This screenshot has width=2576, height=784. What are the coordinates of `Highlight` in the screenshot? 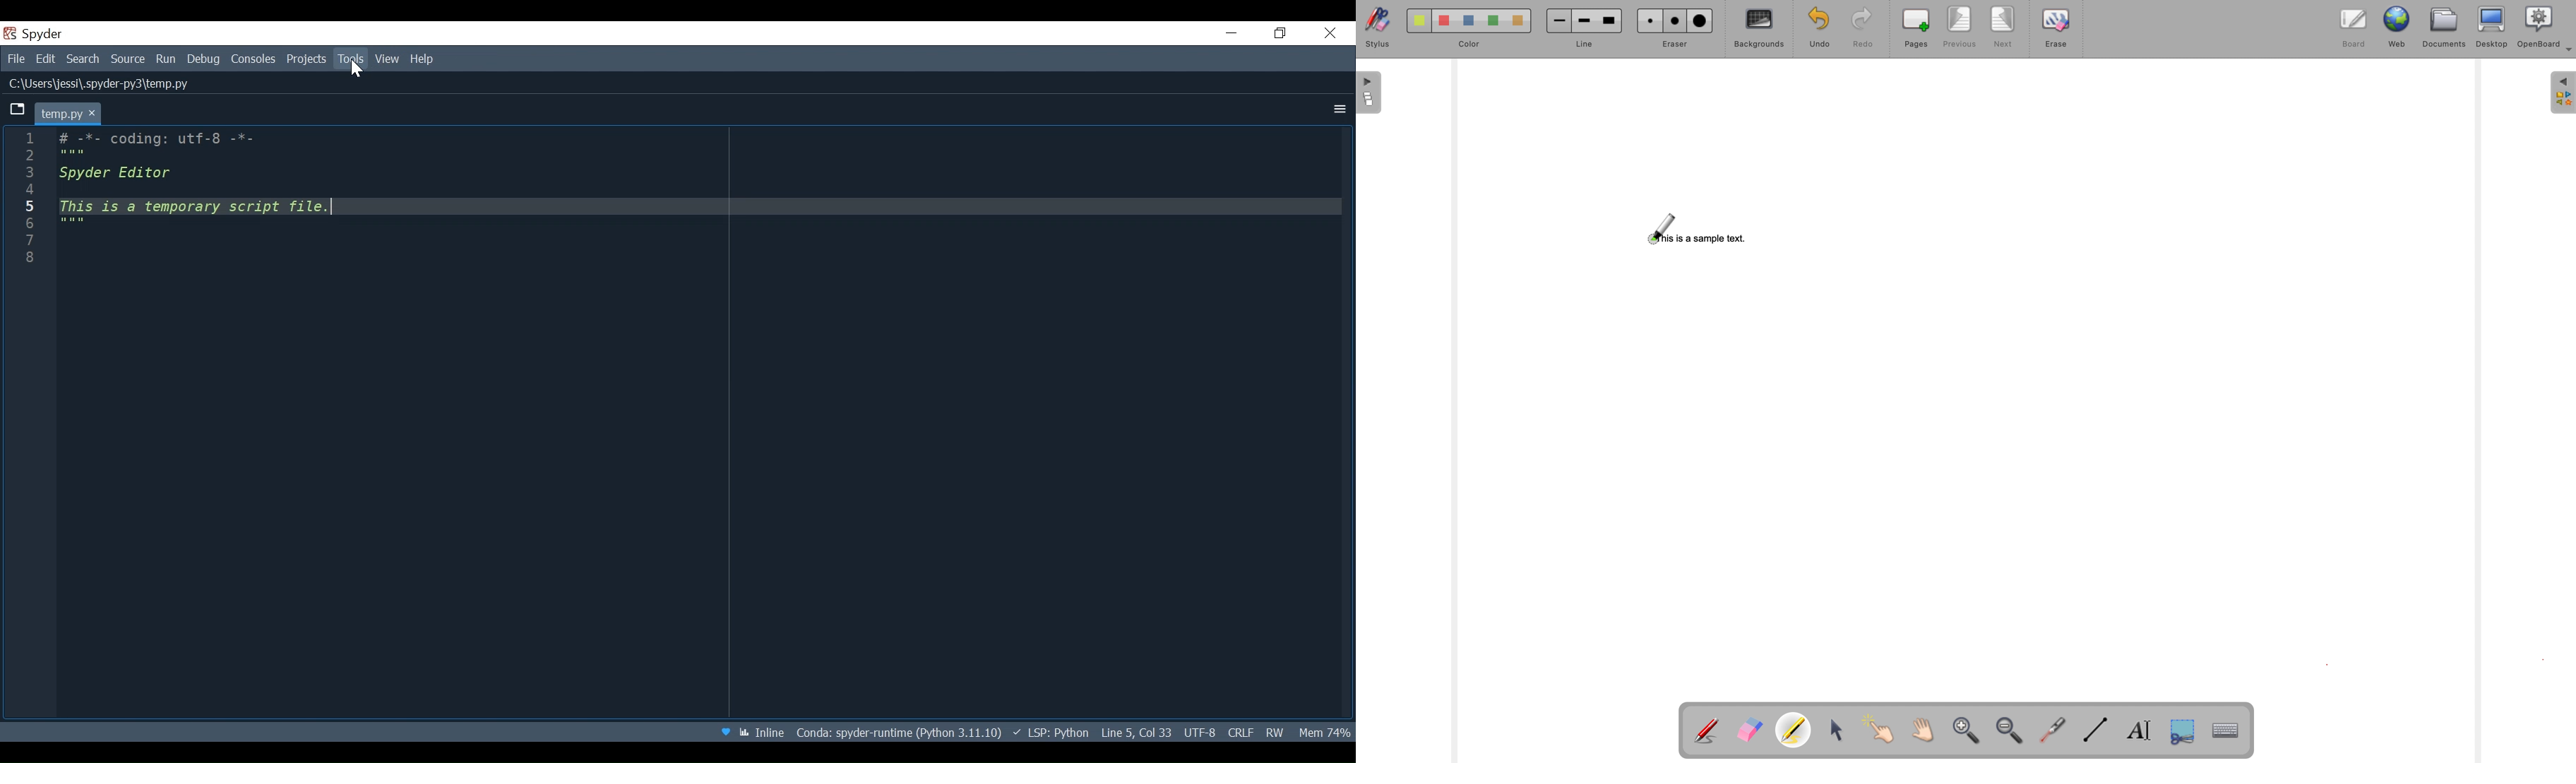 It's located at (1796, 728).